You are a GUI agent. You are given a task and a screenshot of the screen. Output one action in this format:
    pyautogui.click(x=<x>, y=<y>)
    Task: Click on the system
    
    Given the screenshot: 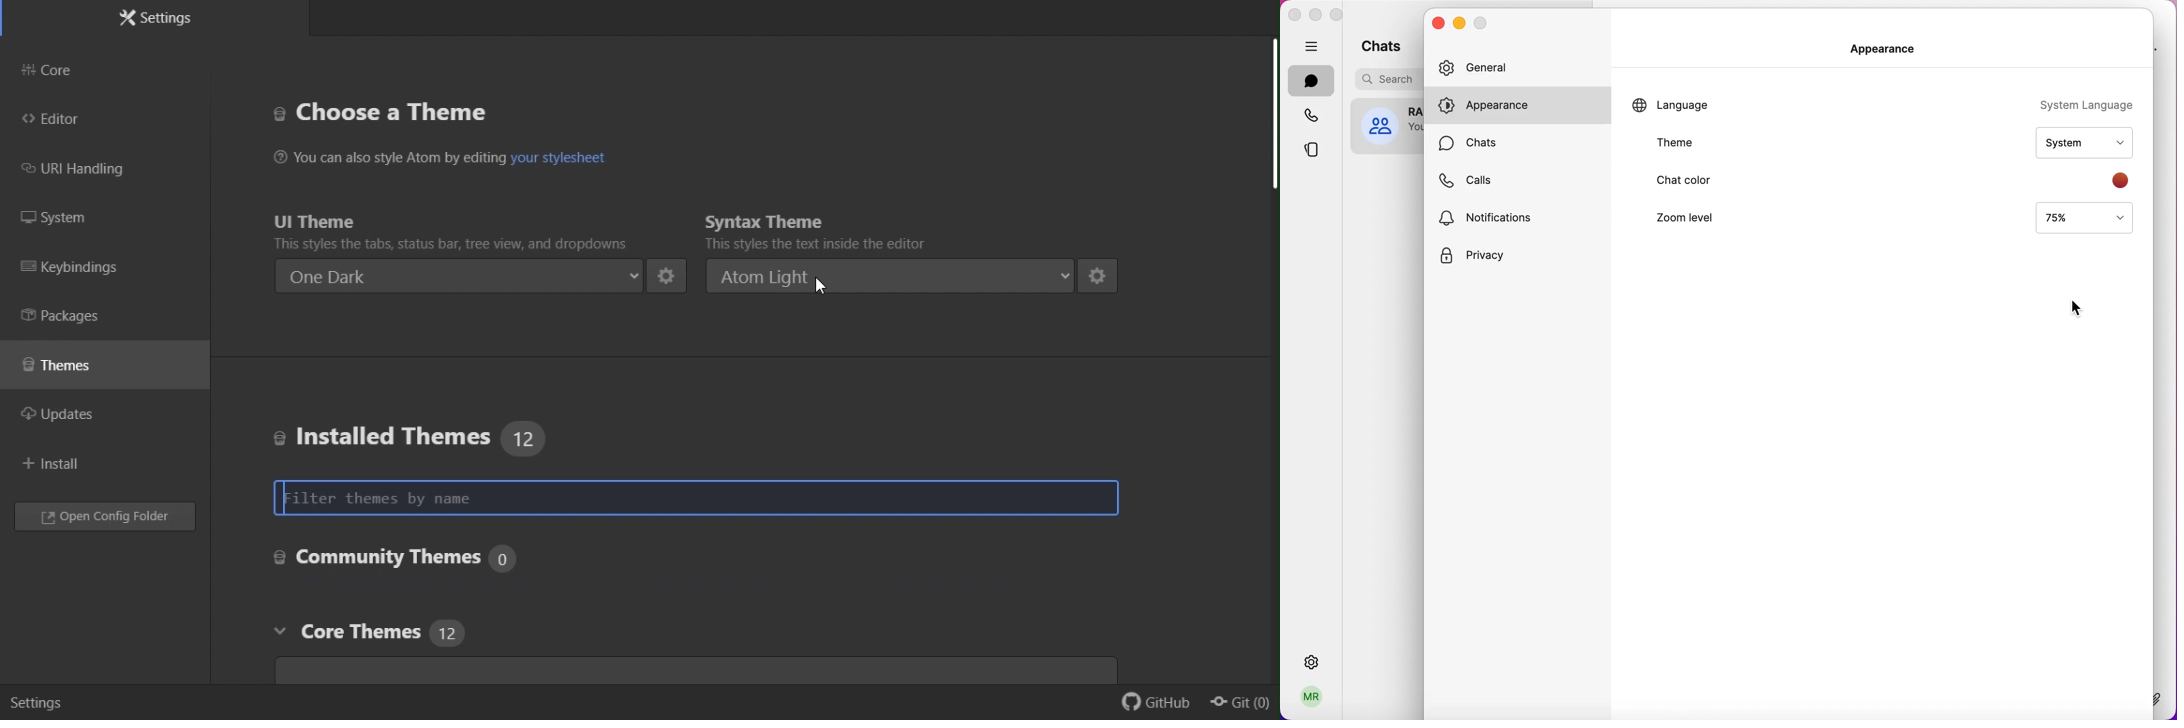 What is the action you would take?
    pyautogui.click(x=2078, y=141)
    